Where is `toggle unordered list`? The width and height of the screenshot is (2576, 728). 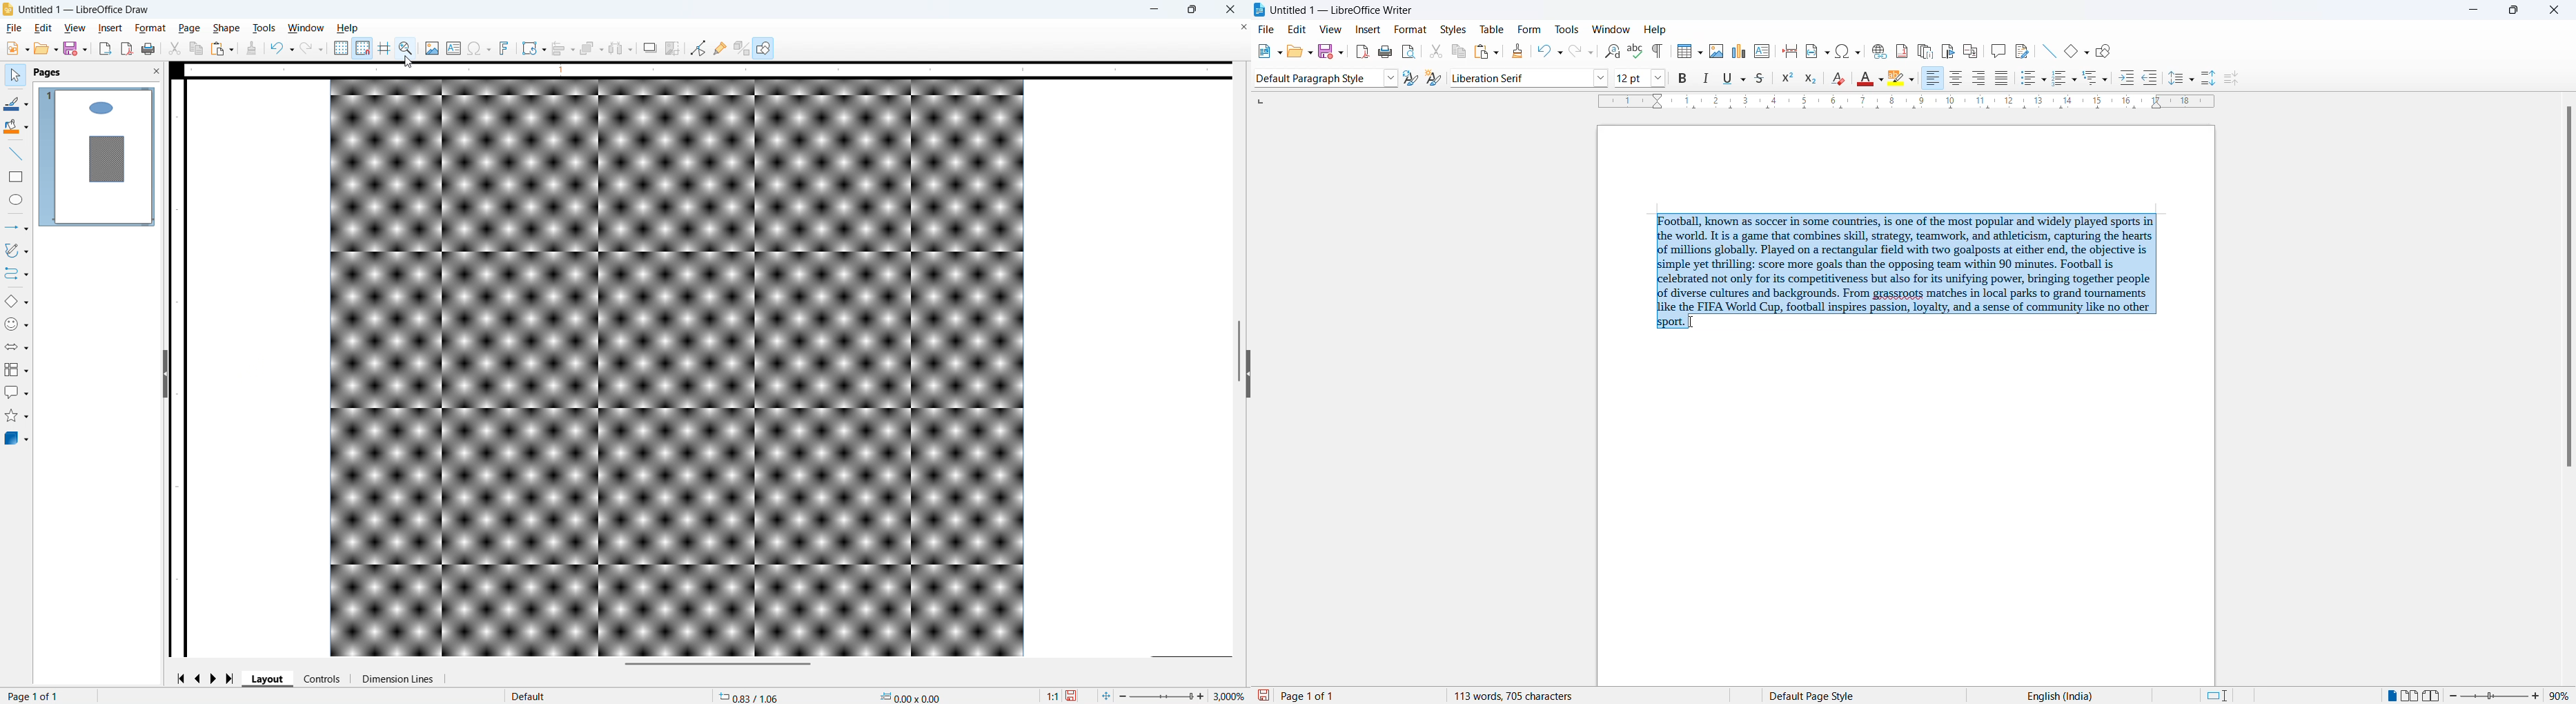 toggle unordered list is located at coordinates (2027, 79).